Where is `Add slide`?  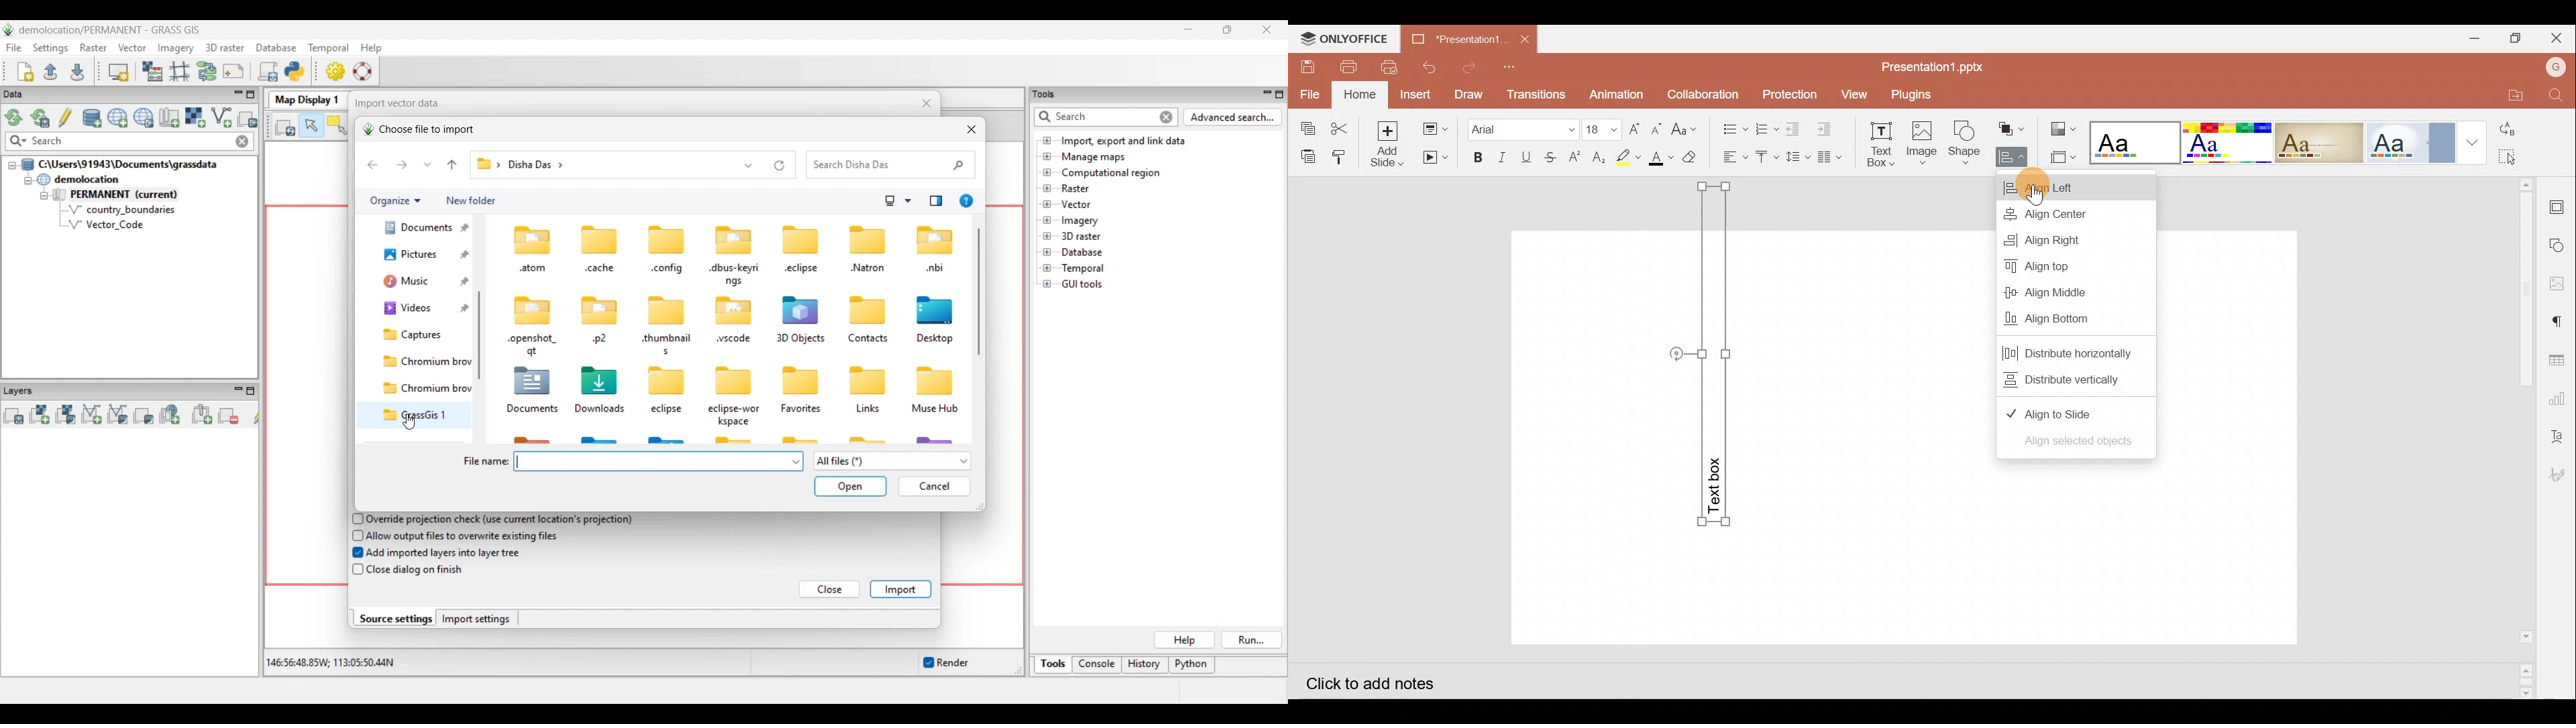
Add slide is located at coordinates (1392, 145).